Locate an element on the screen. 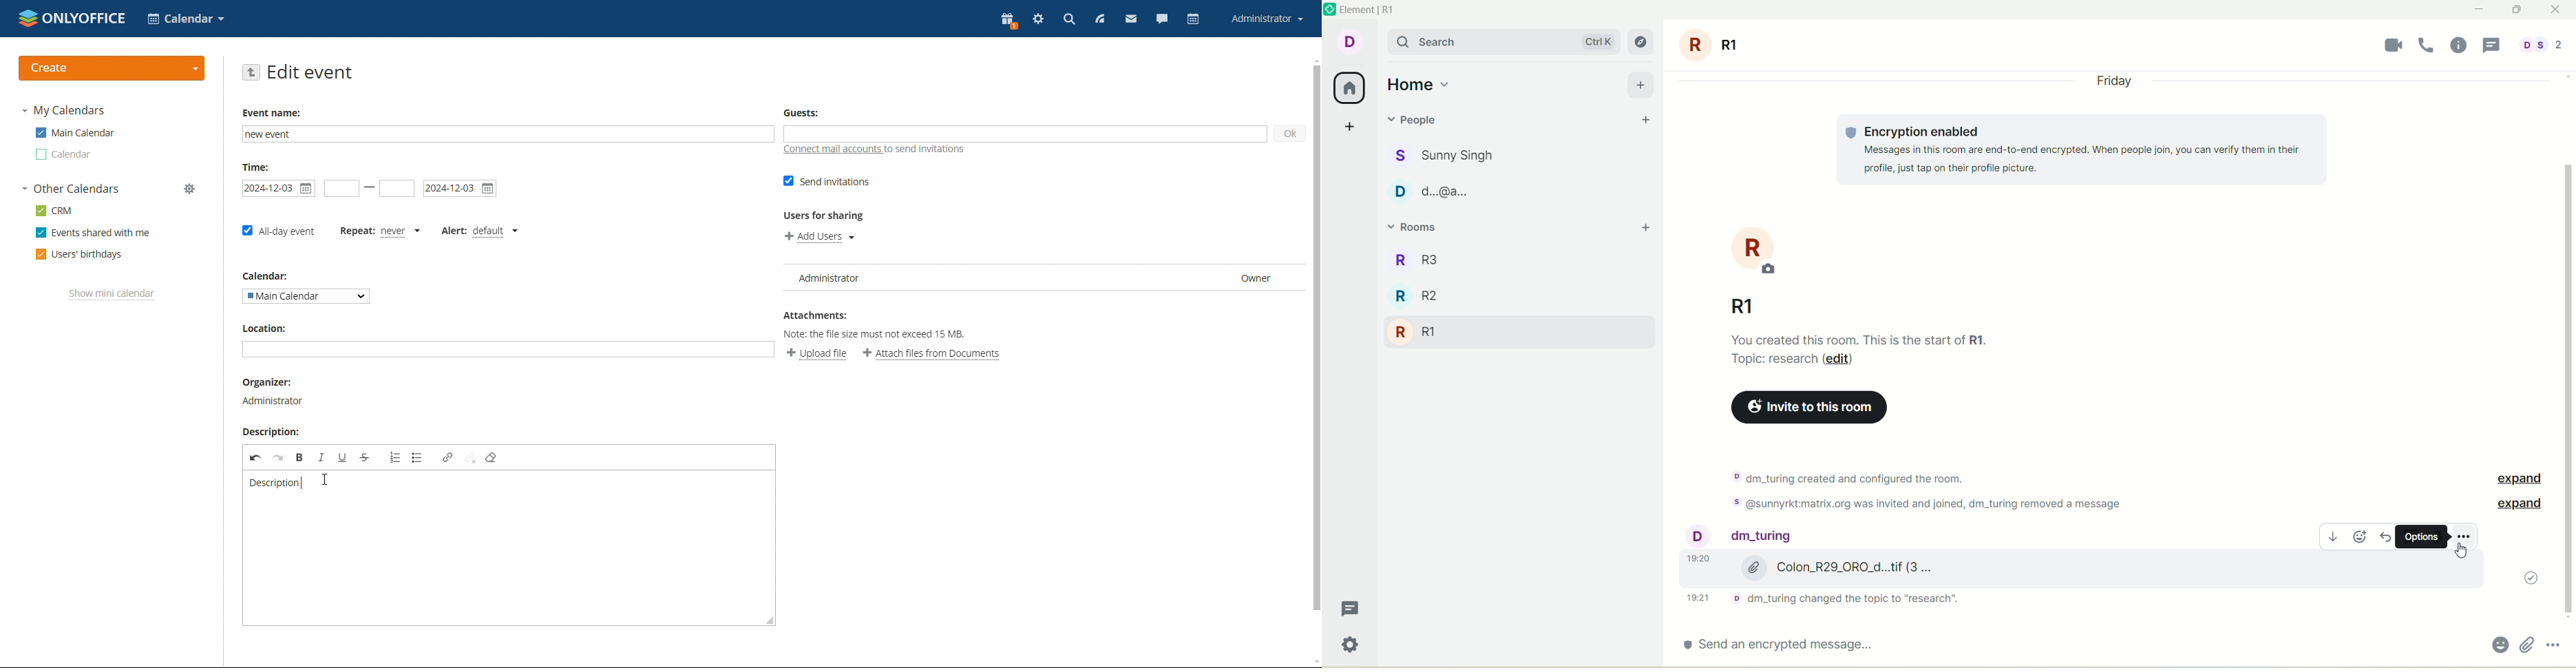 The image size is (2576, 672). feed is located at coordinates (1098, 19).